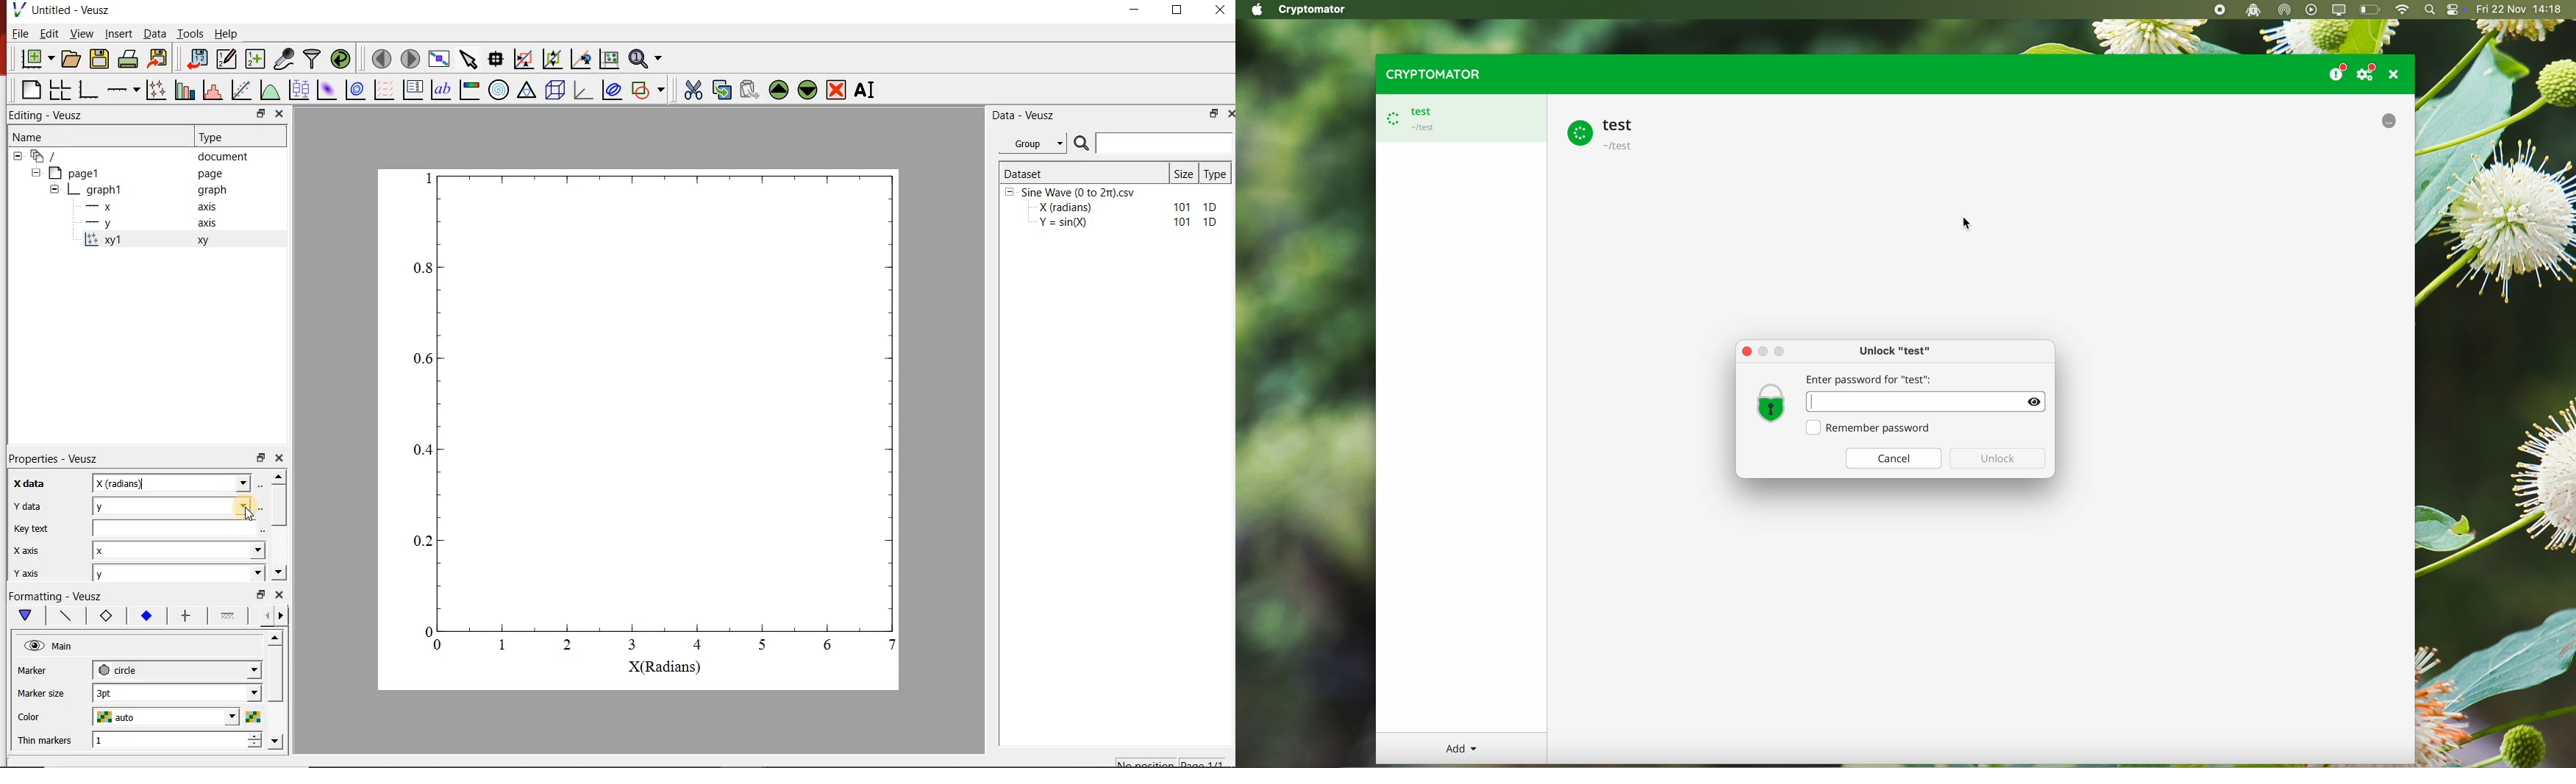 This screenshot has height=784, width=2576. Describe the element at coordinates (265, 615) in the screenshot. I see `Move left` at that location.